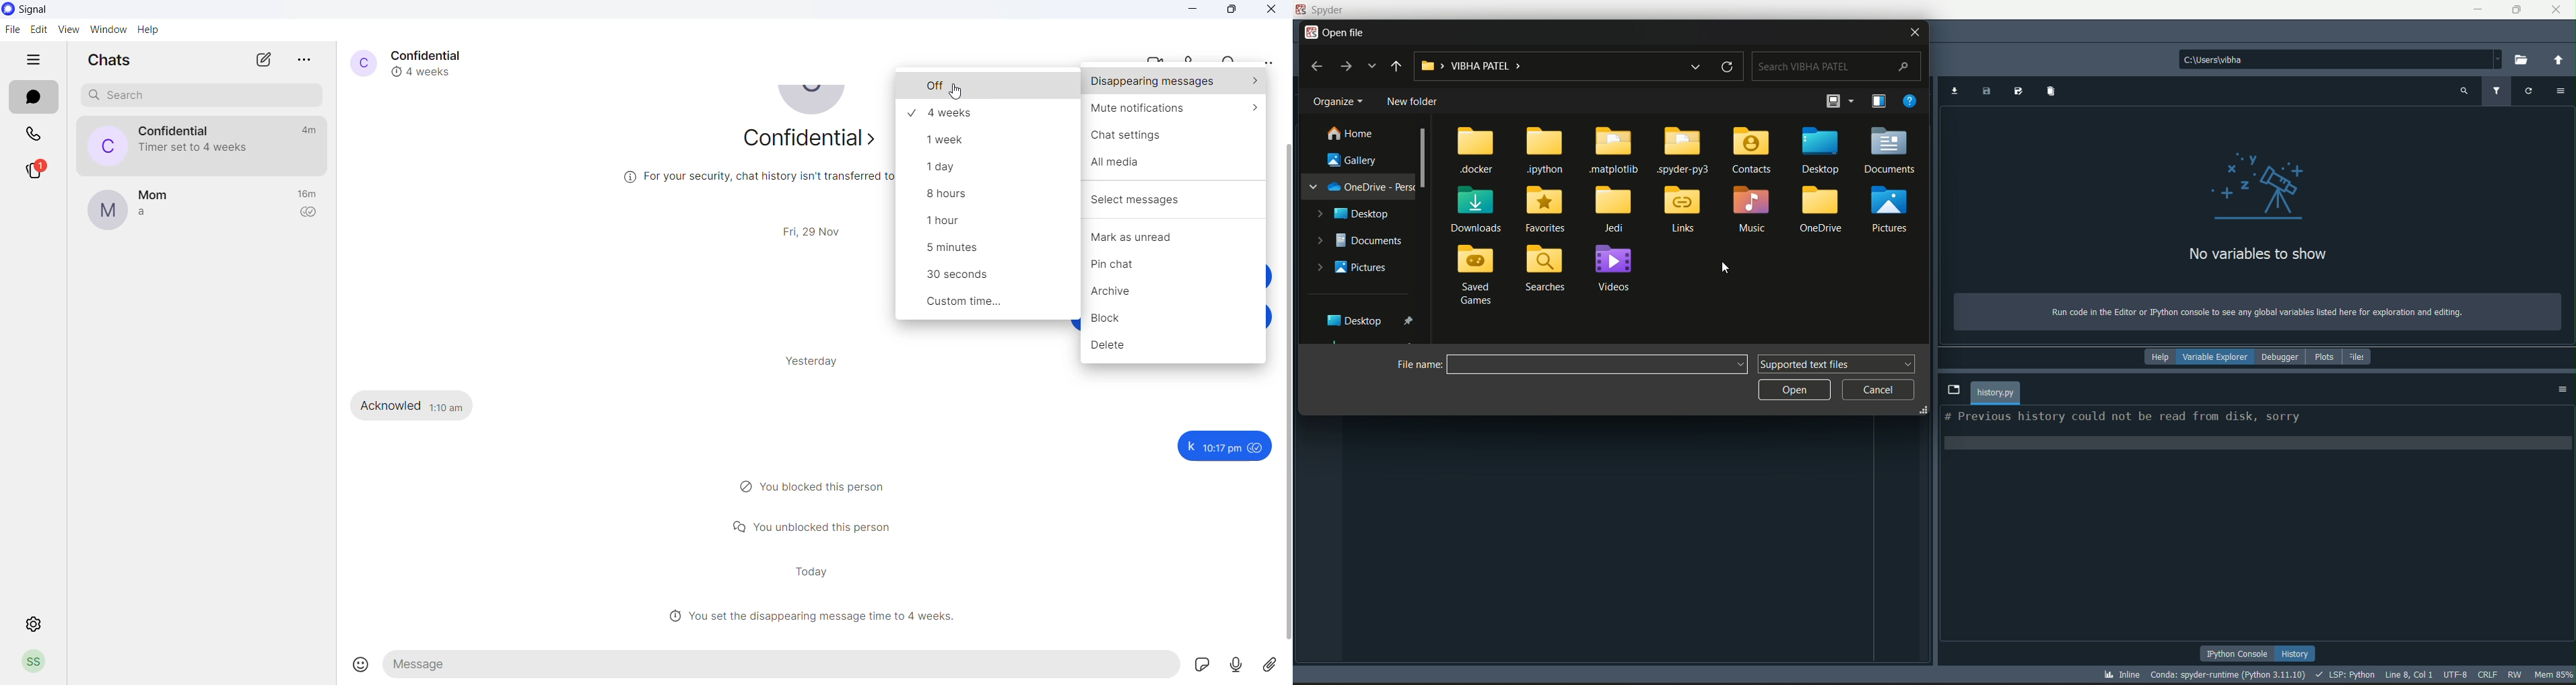  What do you see at coordinates (2514, 10) in the screenshot?
I see `minimize/maximize` at bounding box center [2514, 10].